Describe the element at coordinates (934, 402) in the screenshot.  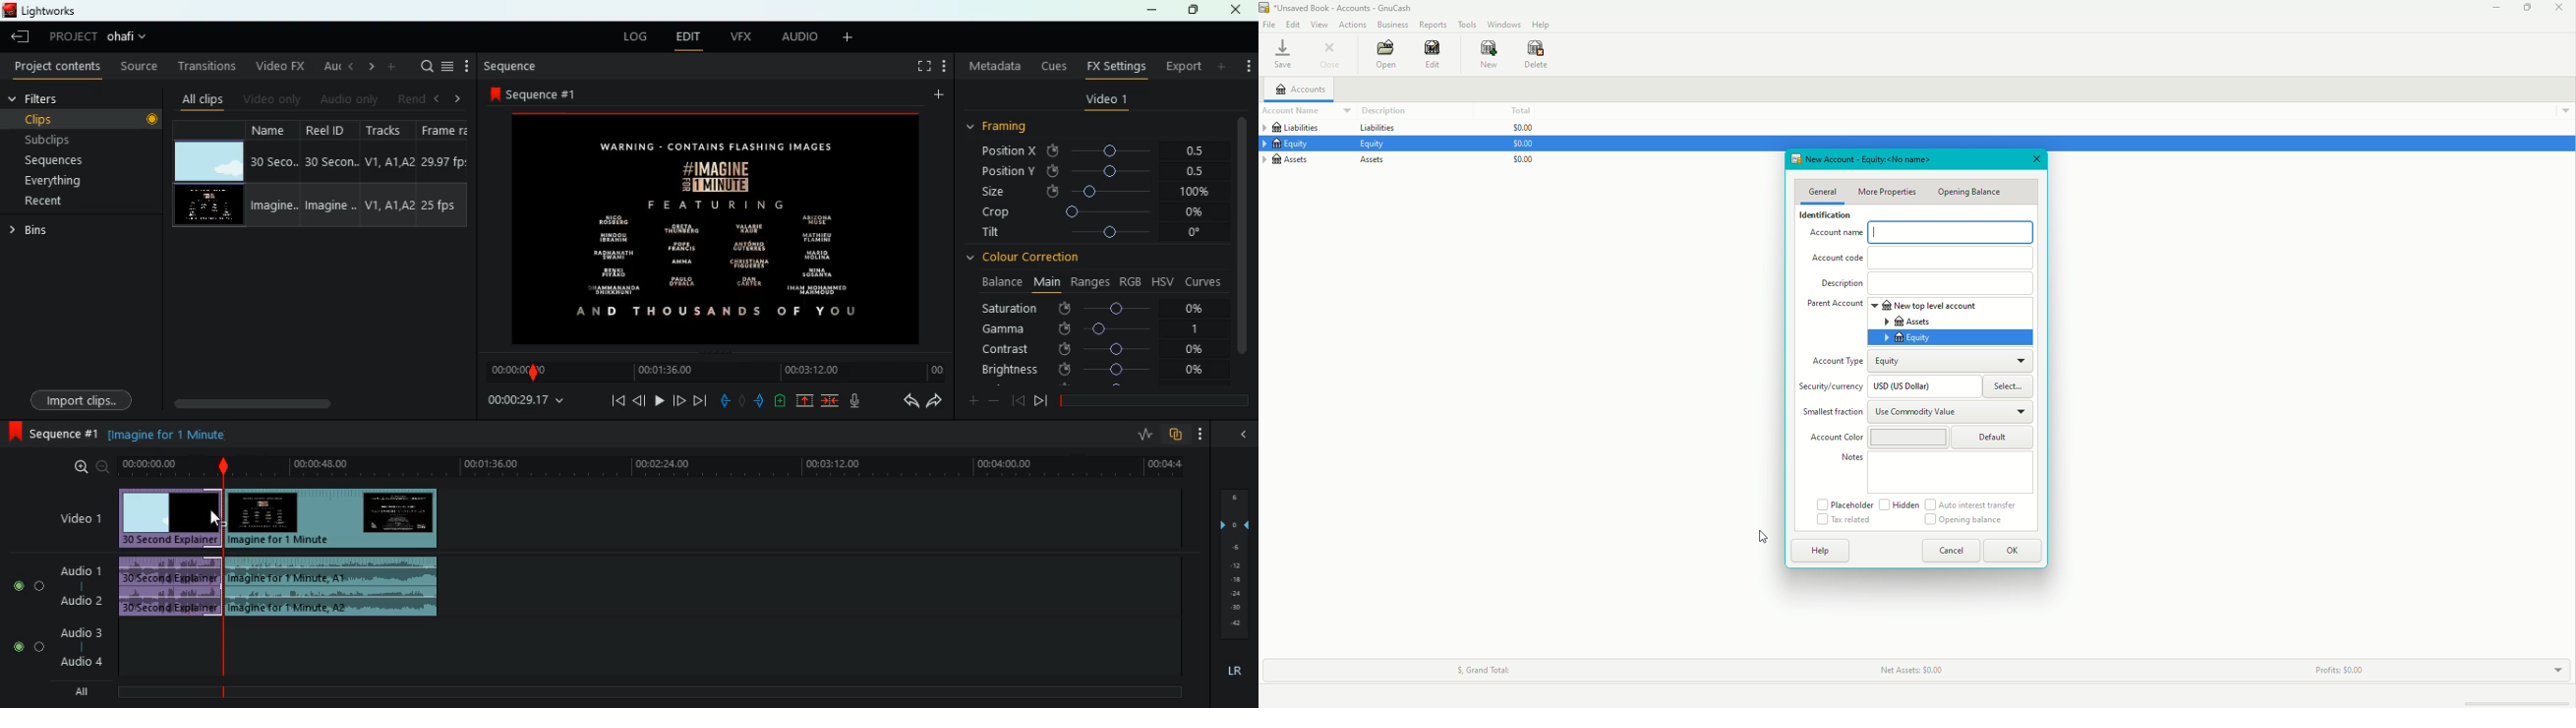
I see `forward` at that location.